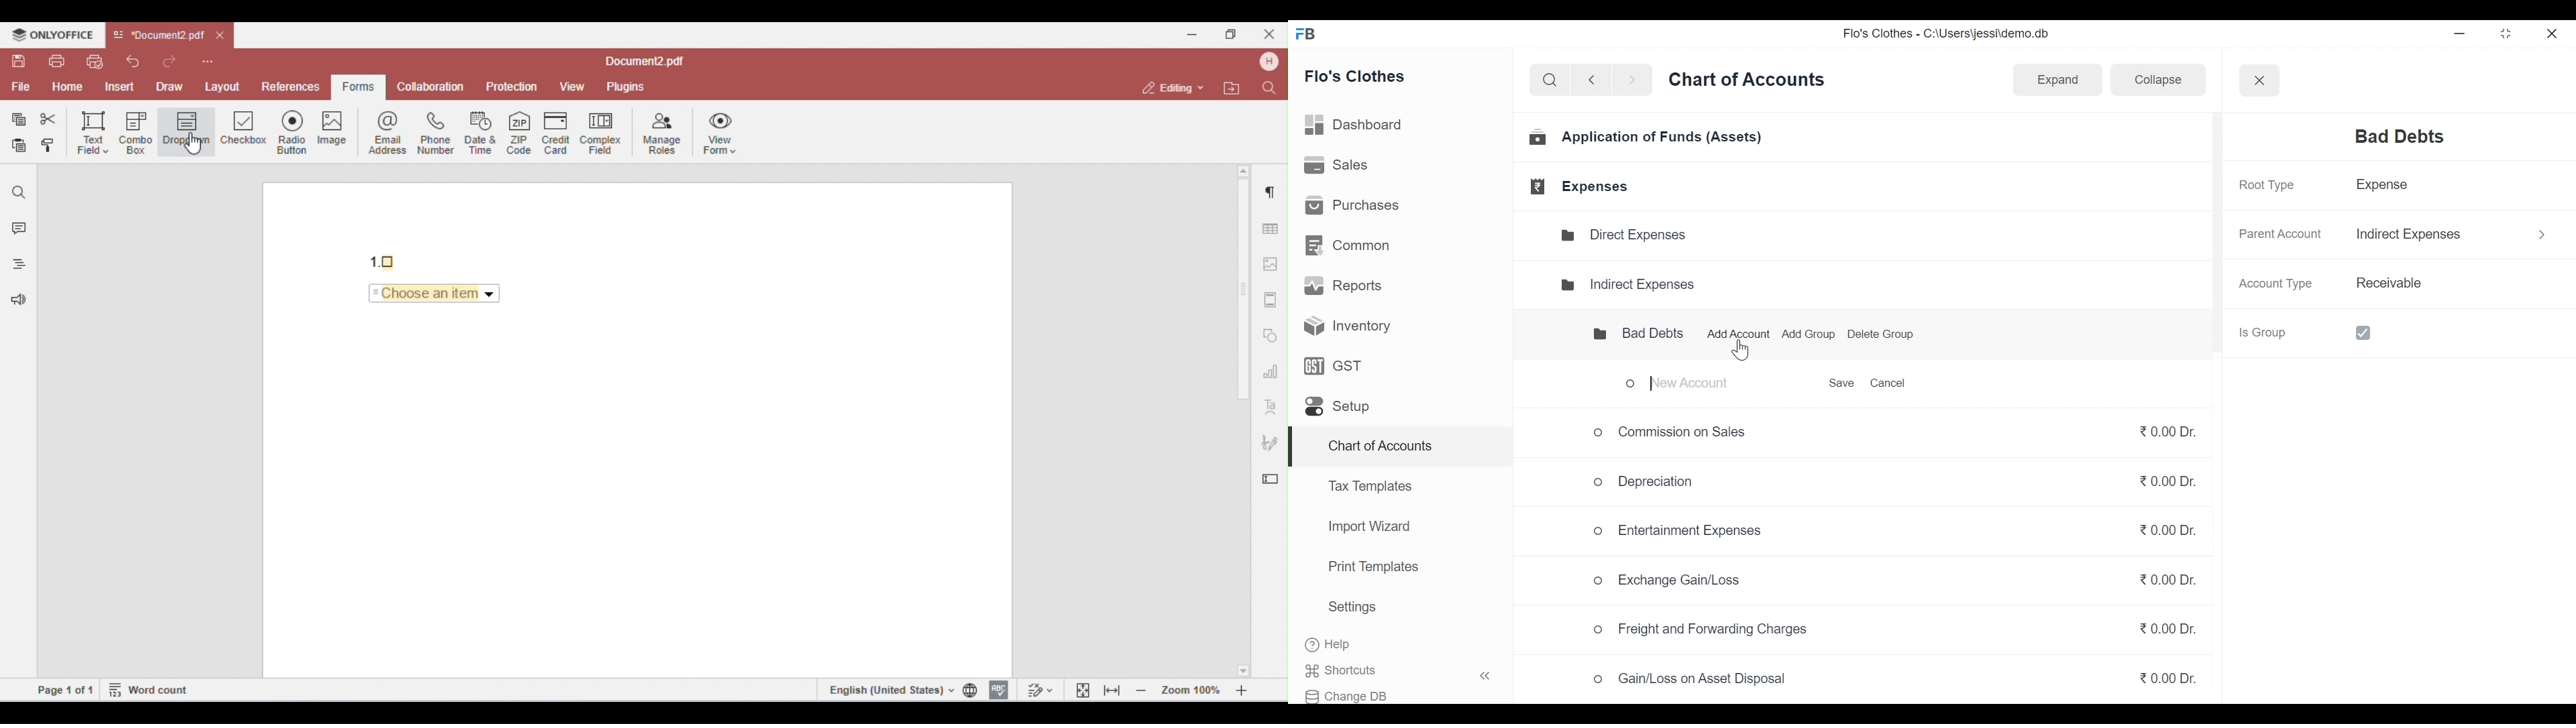 The height and width of the screenshot is (728, 2576). I want to click on minimize, so click(2462, 34).